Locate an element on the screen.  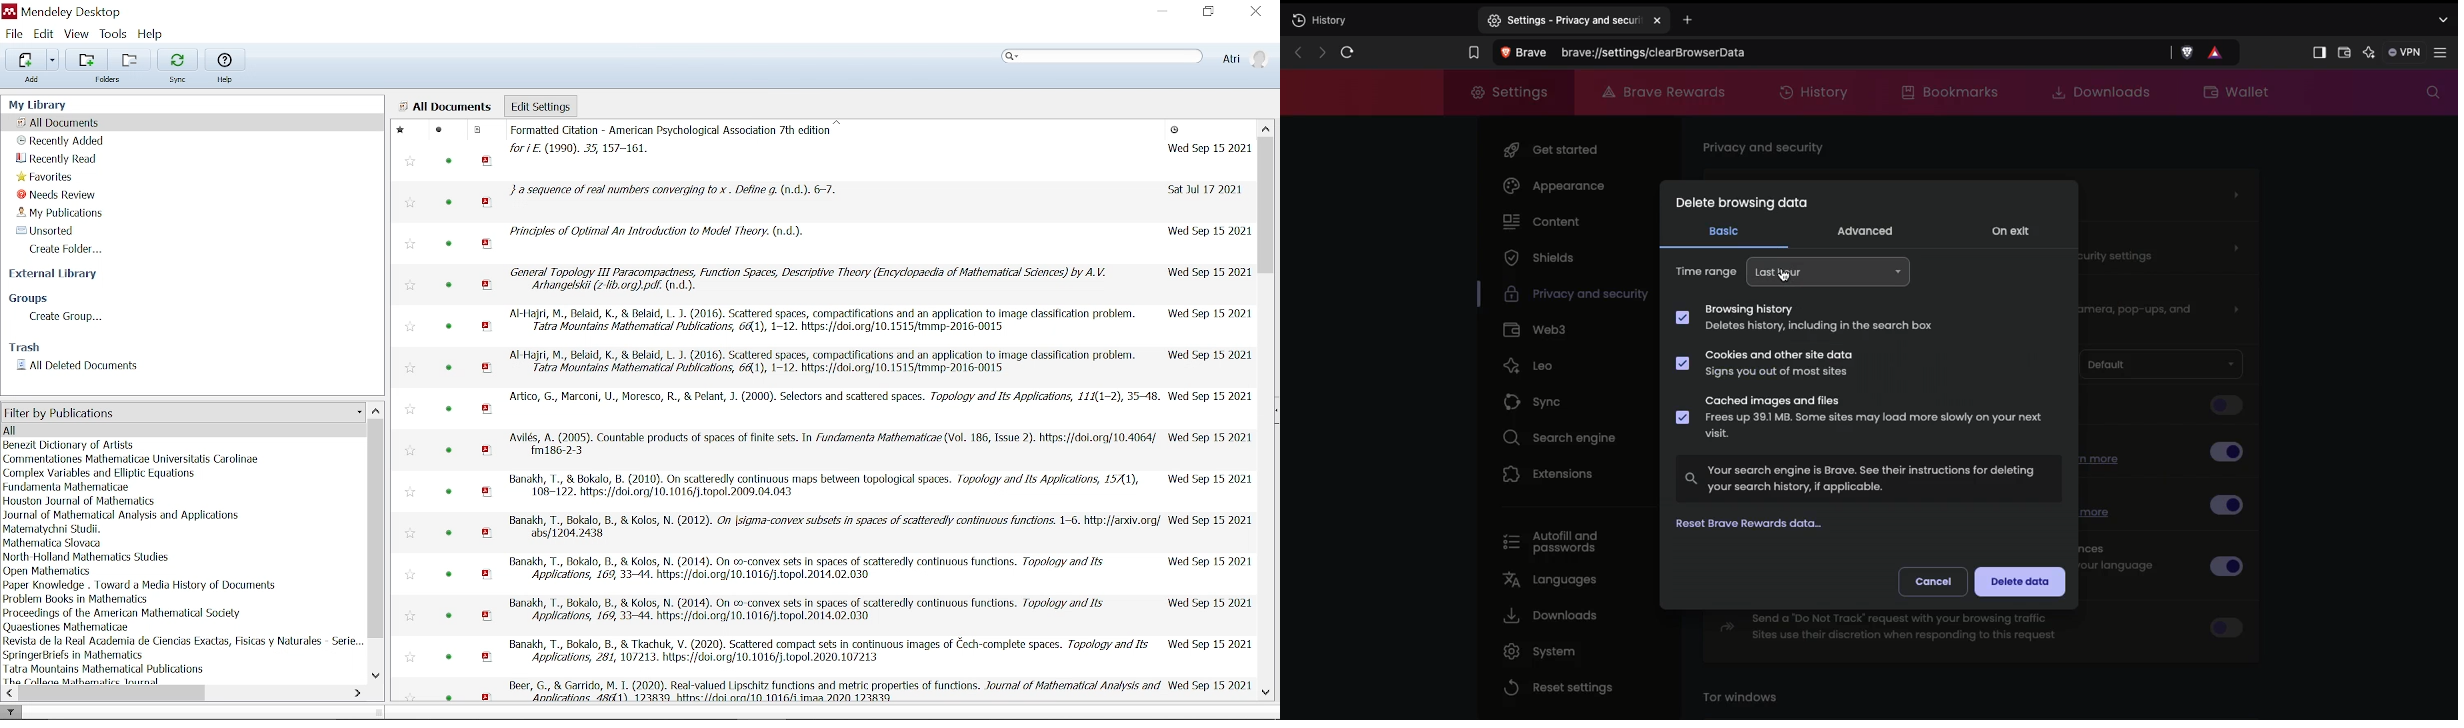
favourite is located at coordinates (408, 694).